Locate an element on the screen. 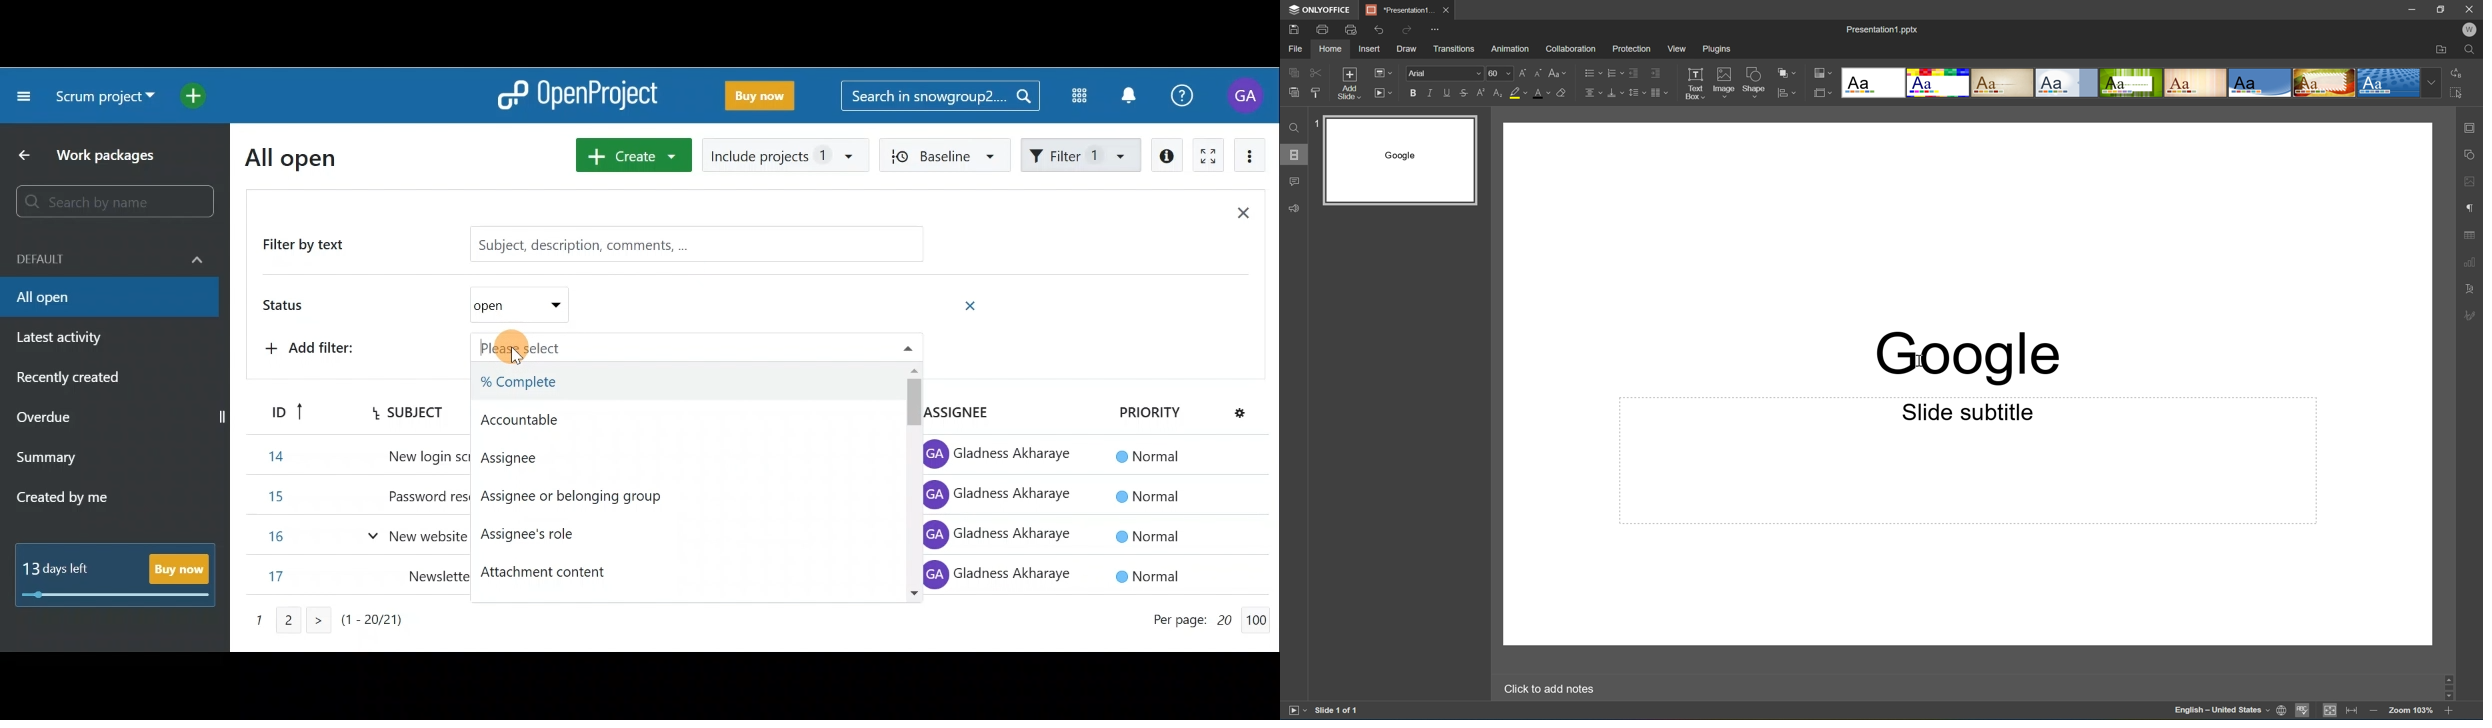 The image size is (2492, 728). Latest activity is located at coordinates (62, 340).